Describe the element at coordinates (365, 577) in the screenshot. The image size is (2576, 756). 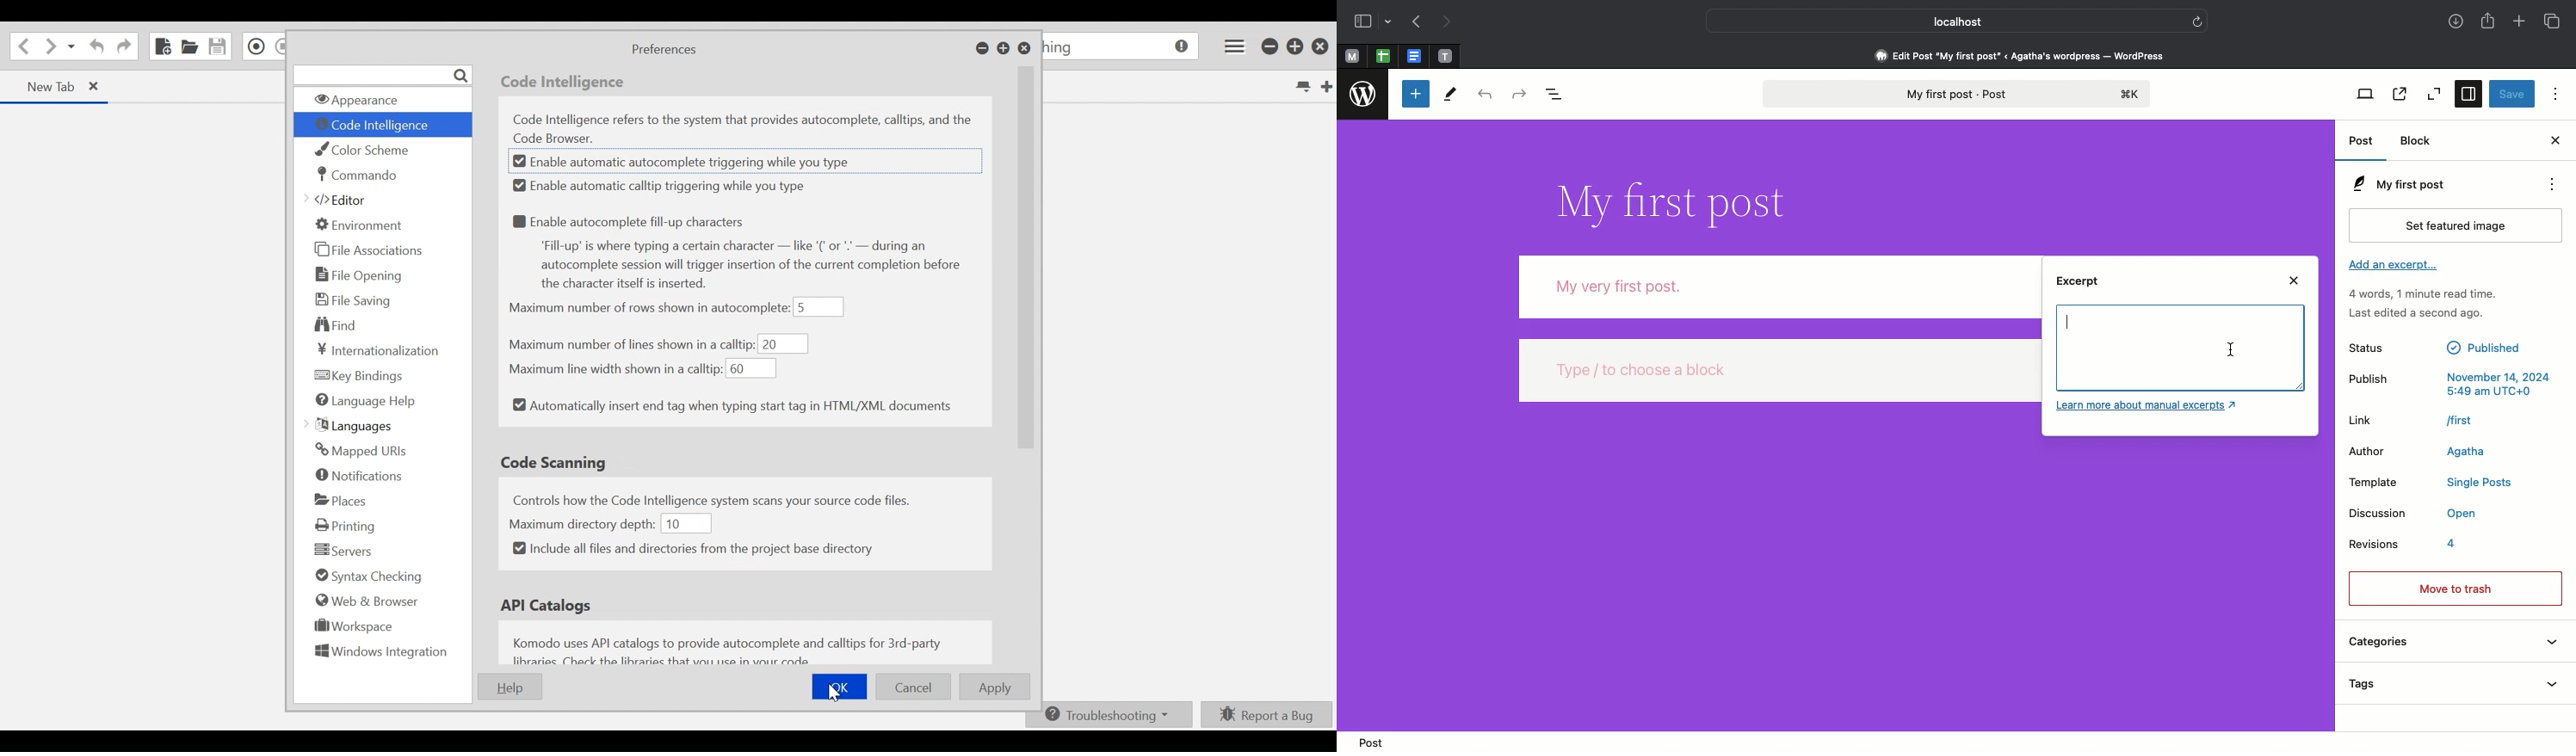
I see `Syntax Checking` at that location.